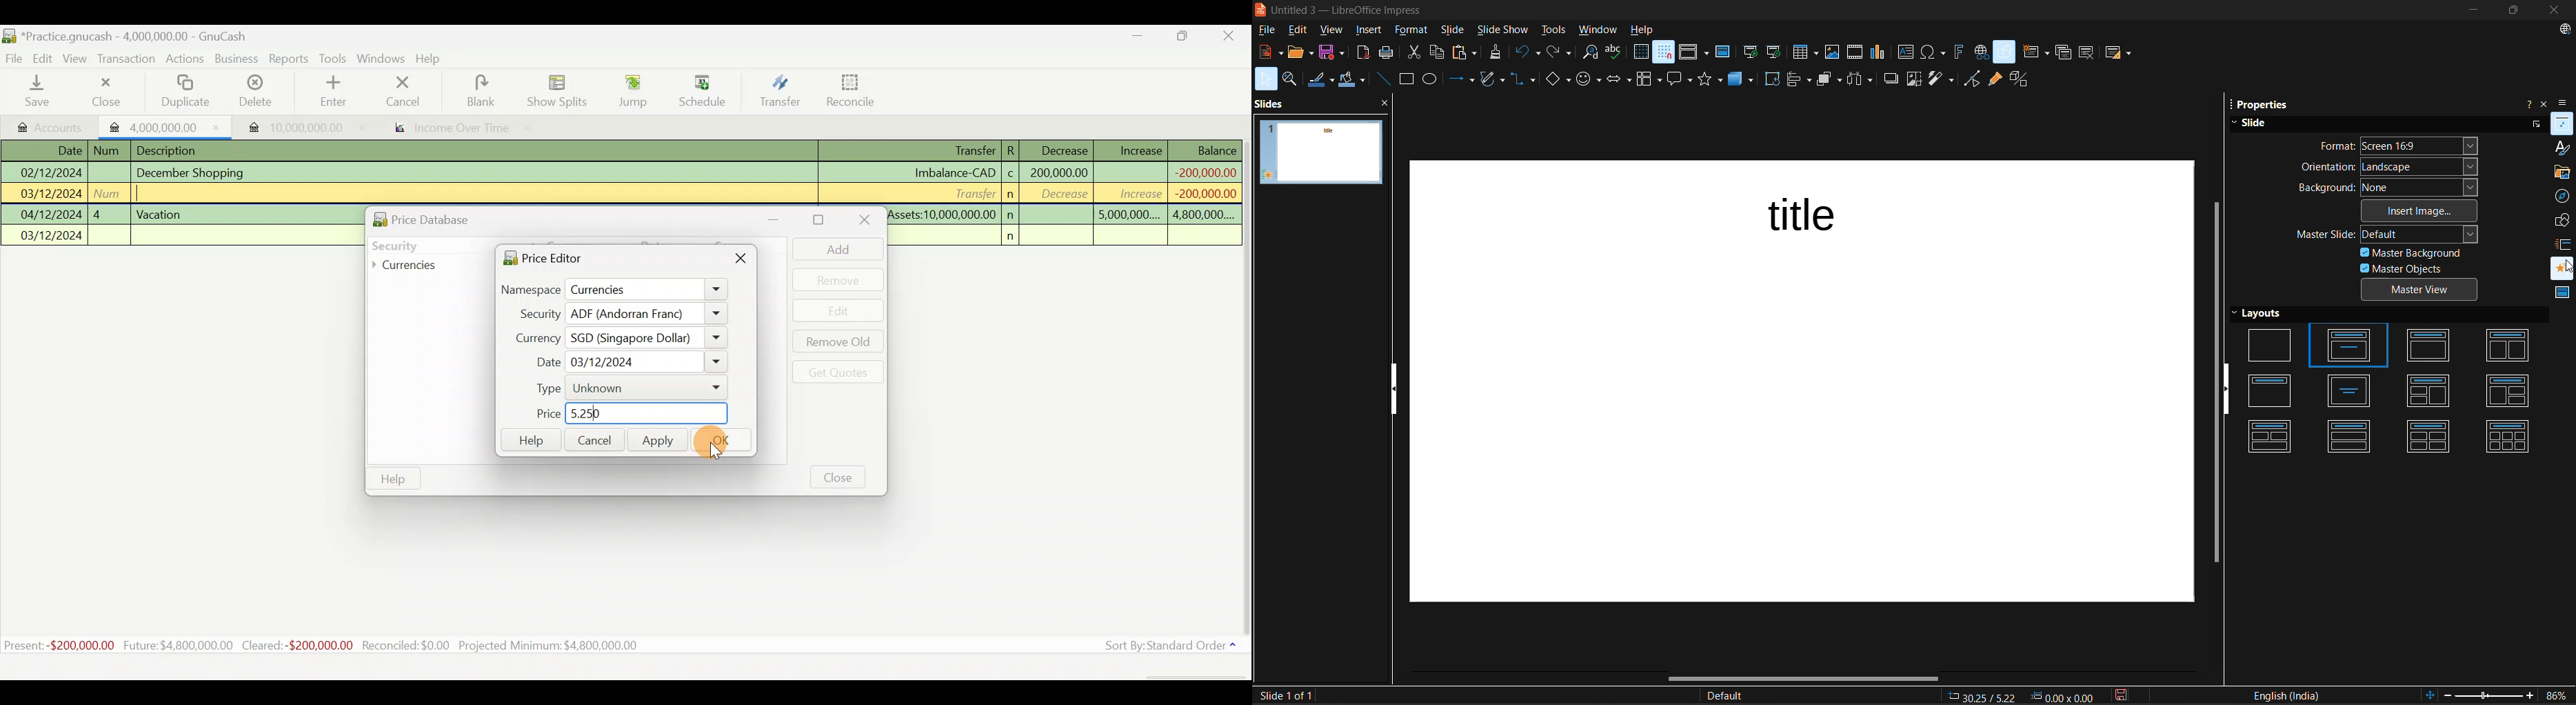 The width and height of the screenshot is (2576, 728). I want to click on Add, so click(832, 249).